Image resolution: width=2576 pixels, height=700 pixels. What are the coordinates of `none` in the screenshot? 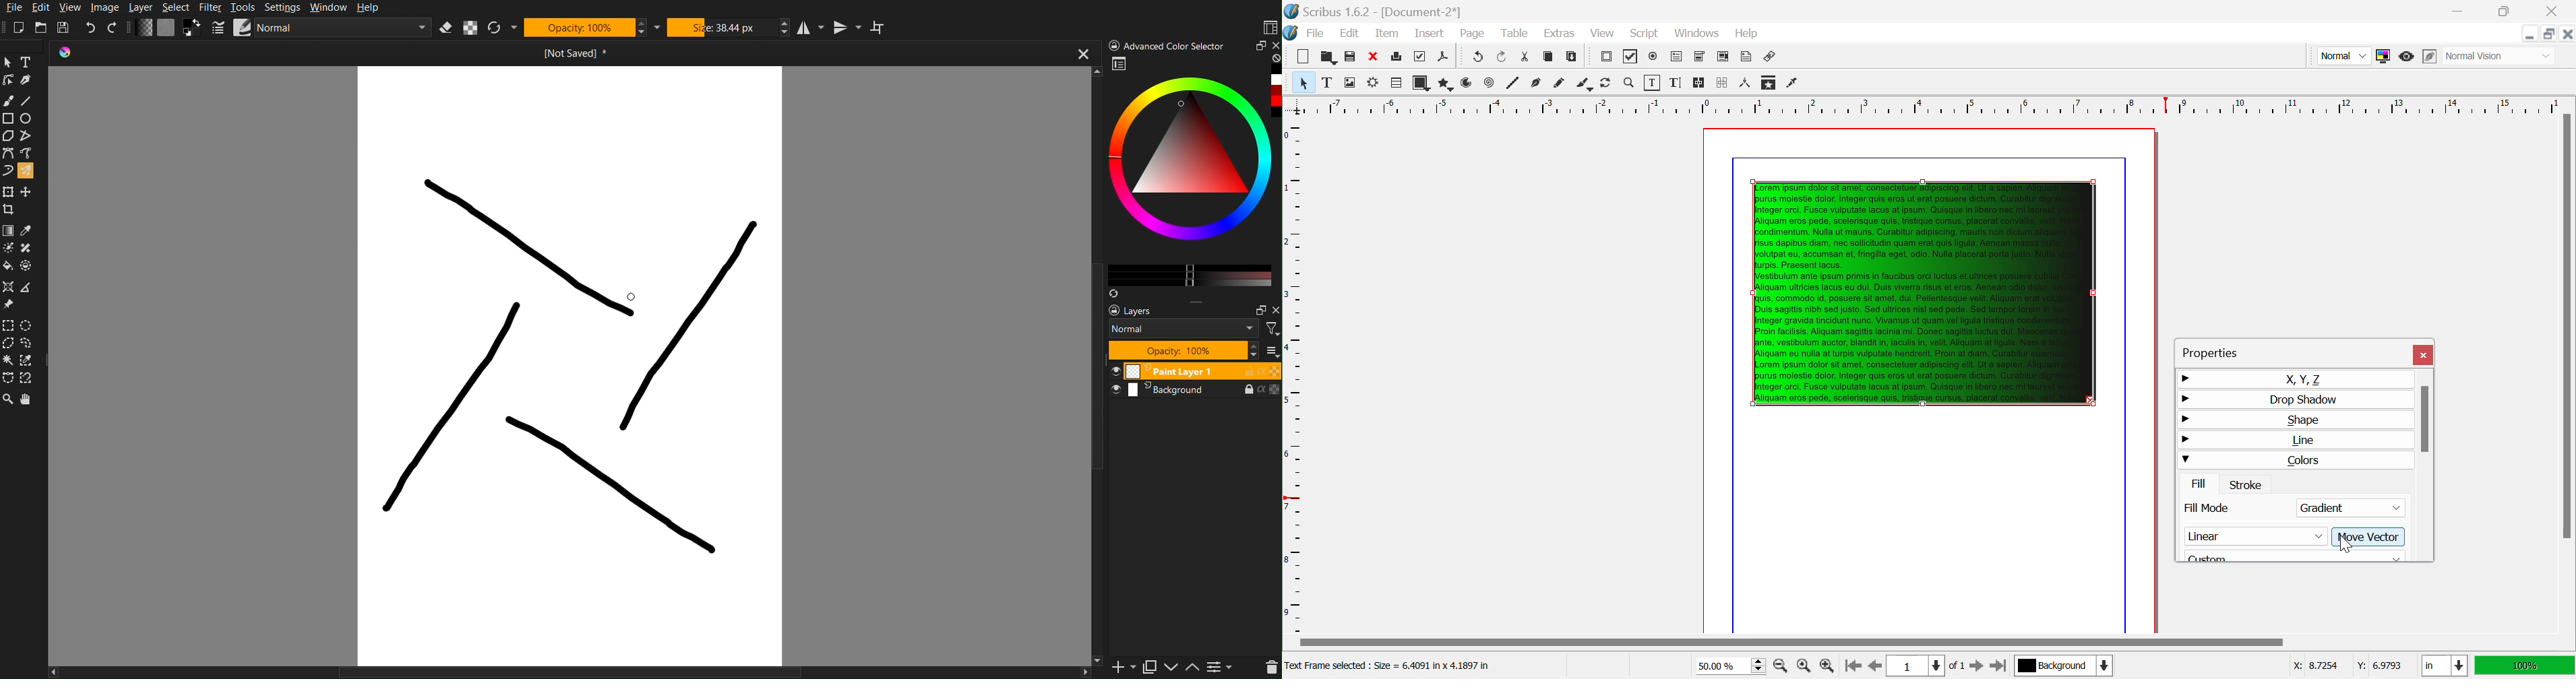 It's located at (1275, 59).